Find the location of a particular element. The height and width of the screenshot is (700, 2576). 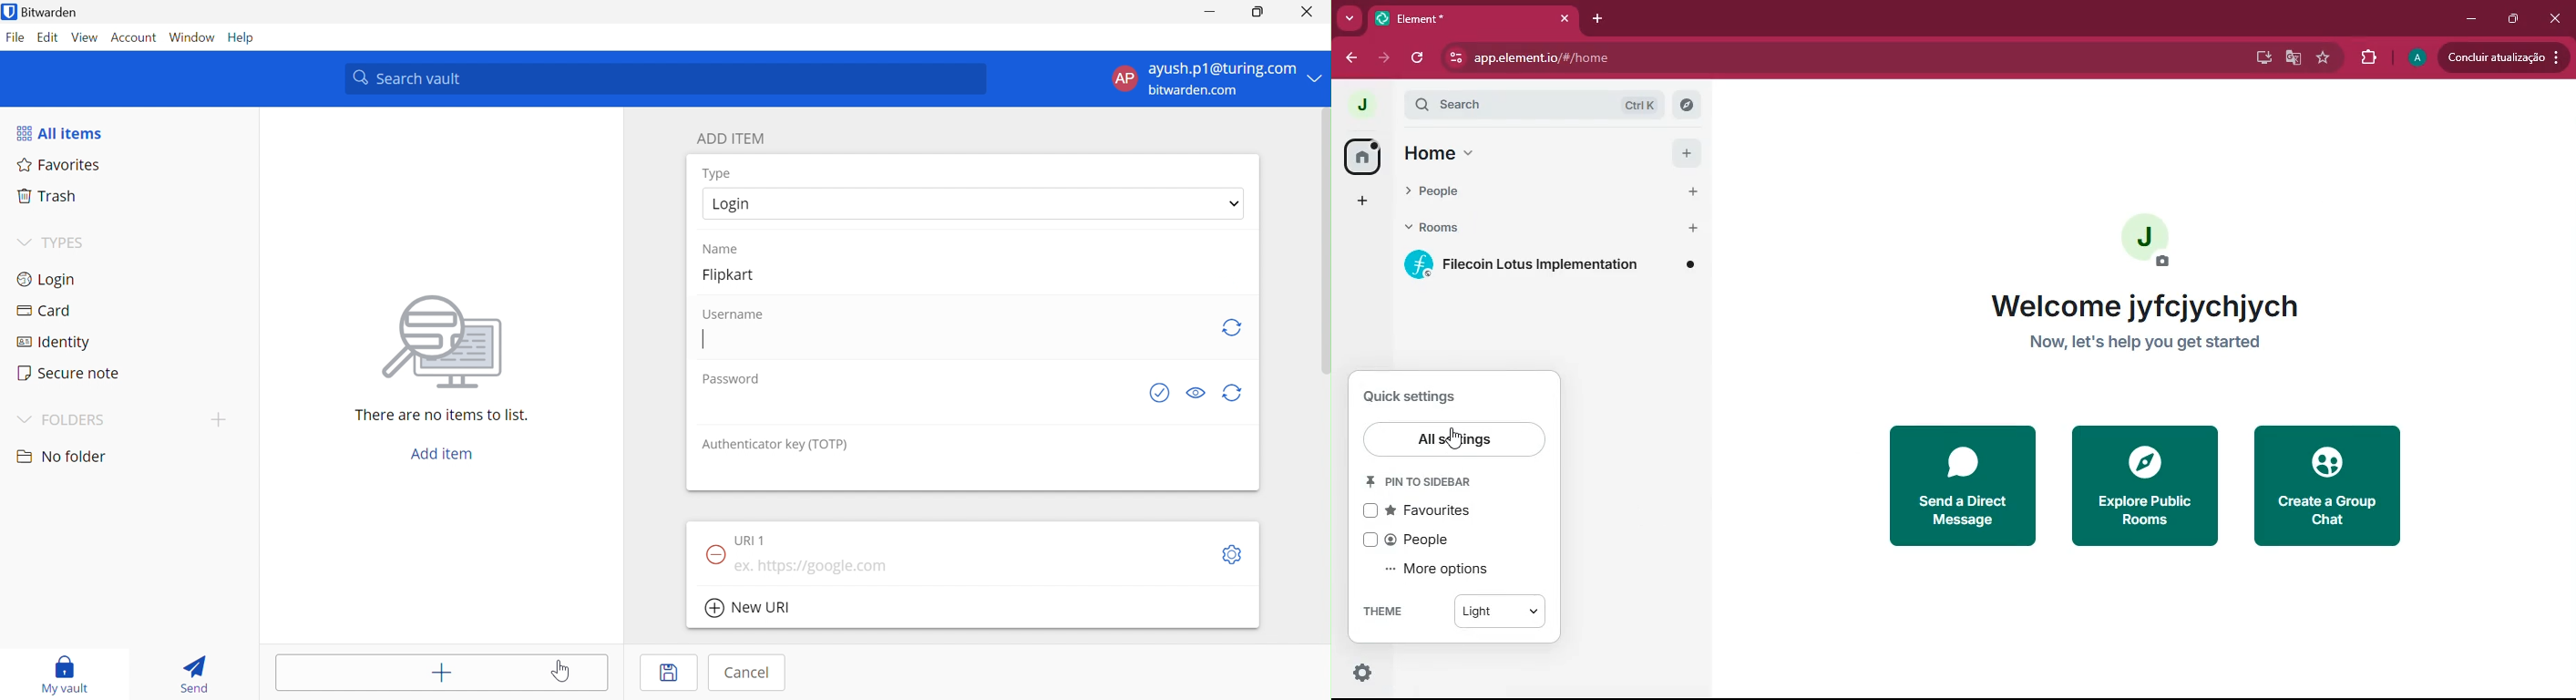

Toggleoptions is located at coordinates (1230, 554).